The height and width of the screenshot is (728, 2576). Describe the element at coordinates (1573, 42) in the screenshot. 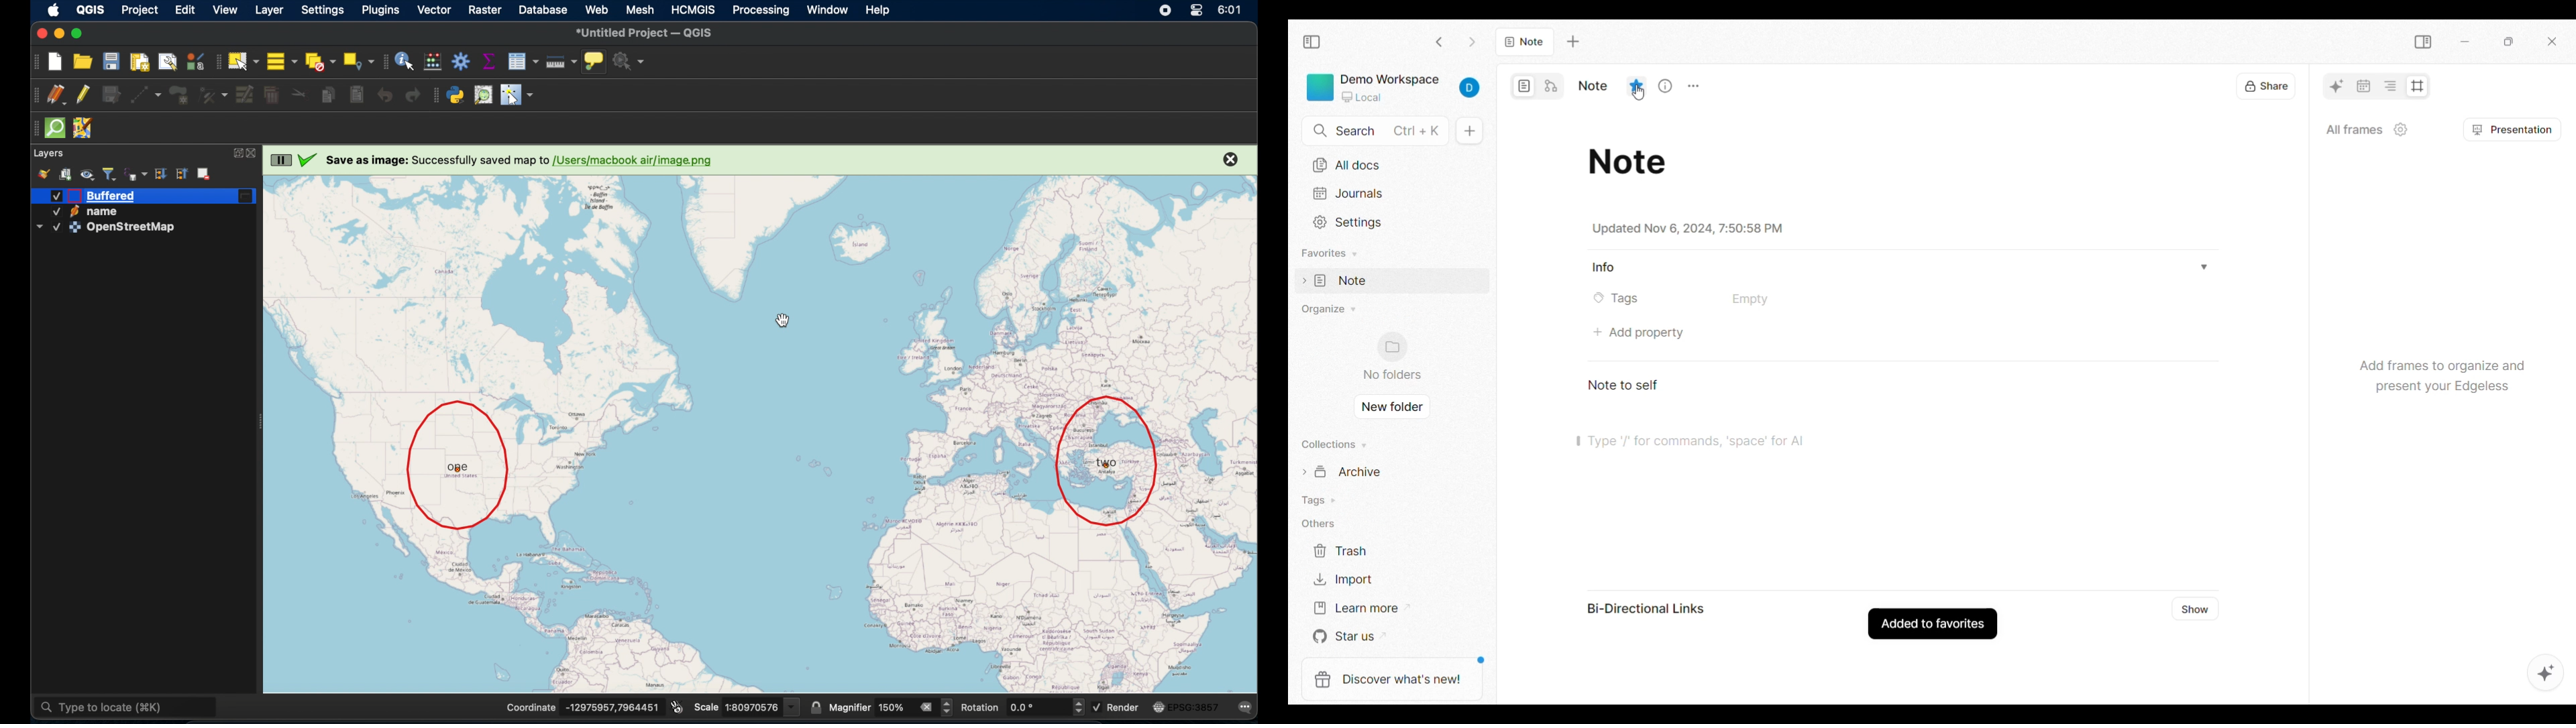

I see `Add new tab` at that location.